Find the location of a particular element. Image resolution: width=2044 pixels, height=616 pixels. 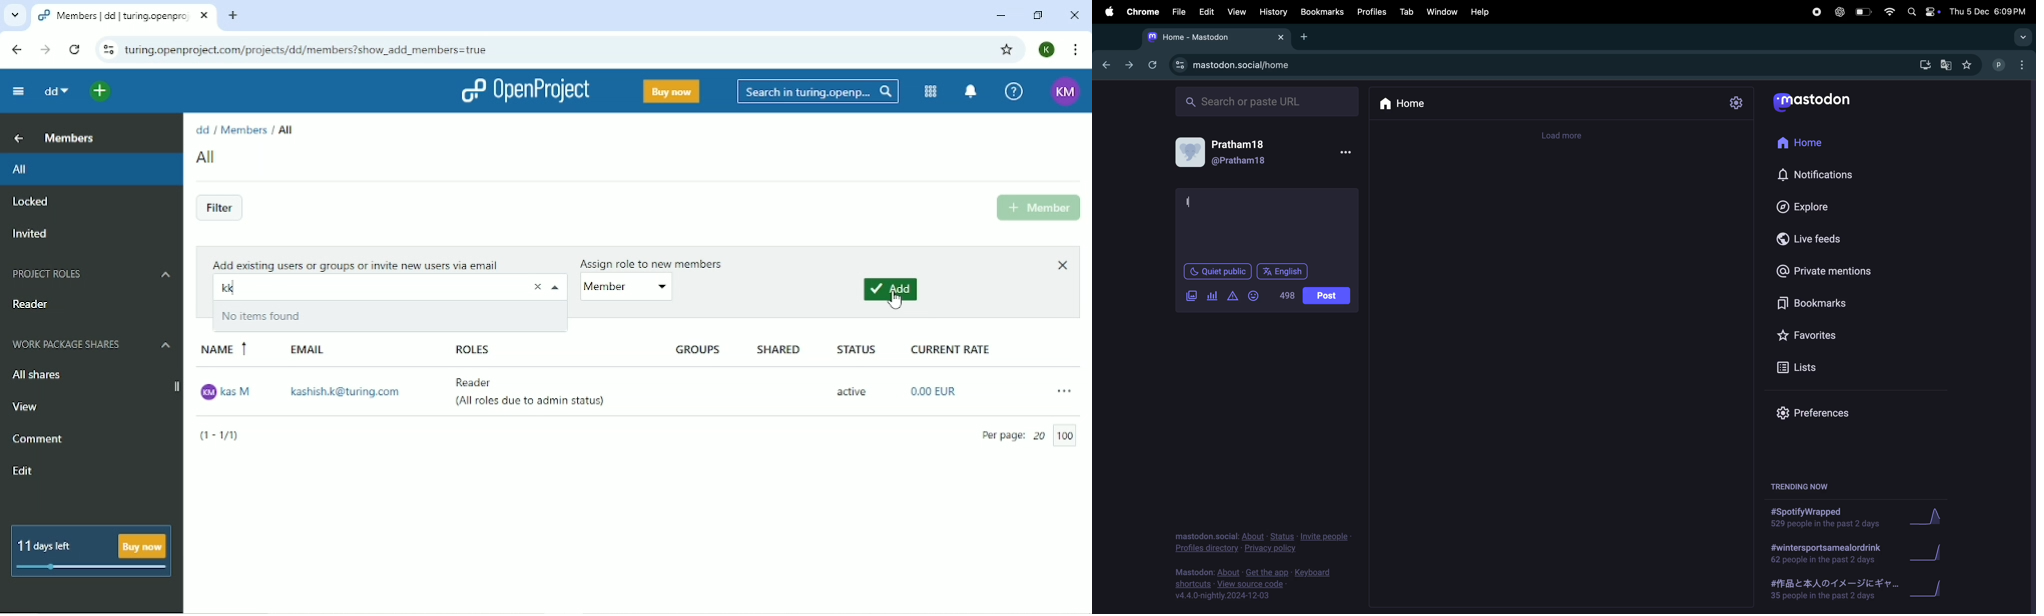

Current rate is located at coordinates (952, 348).